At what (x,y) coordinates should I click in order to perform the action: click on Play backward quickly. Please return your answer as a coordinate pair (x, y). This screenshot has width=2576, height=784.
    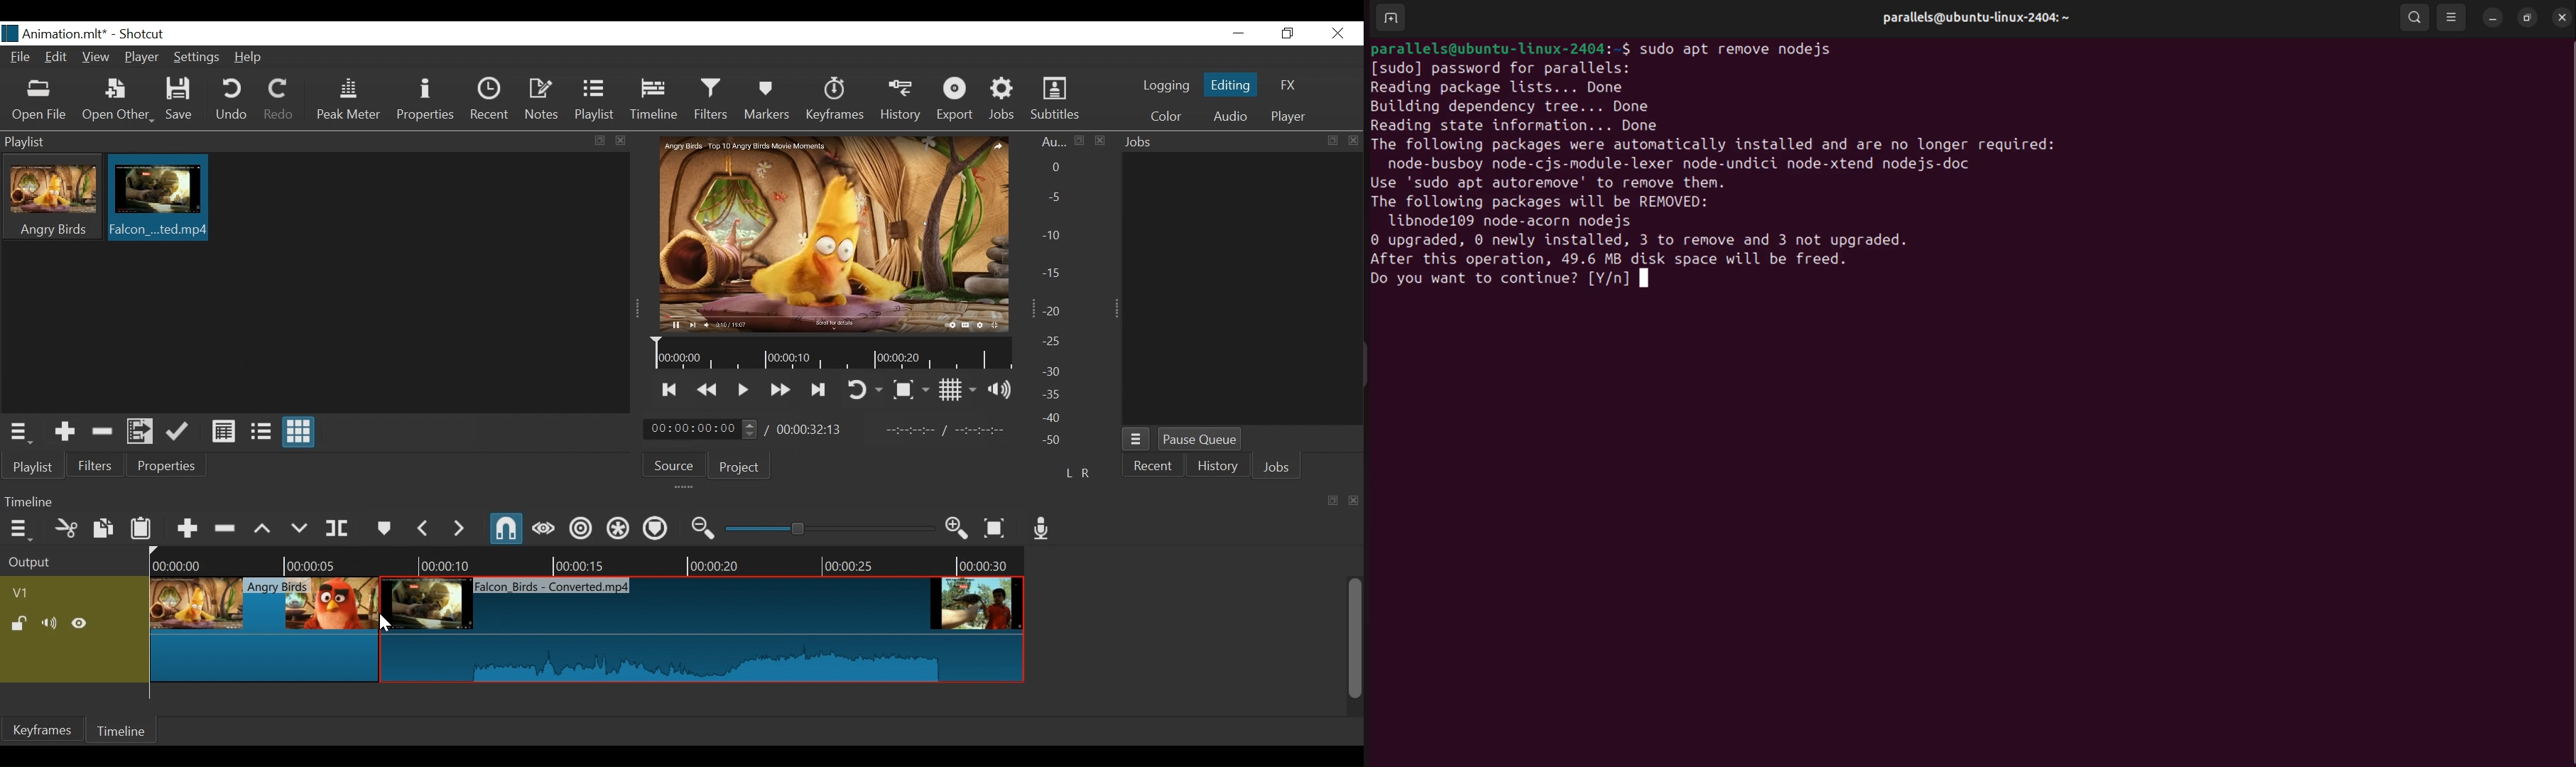
    Looking at the image, I should click on (706, 391).